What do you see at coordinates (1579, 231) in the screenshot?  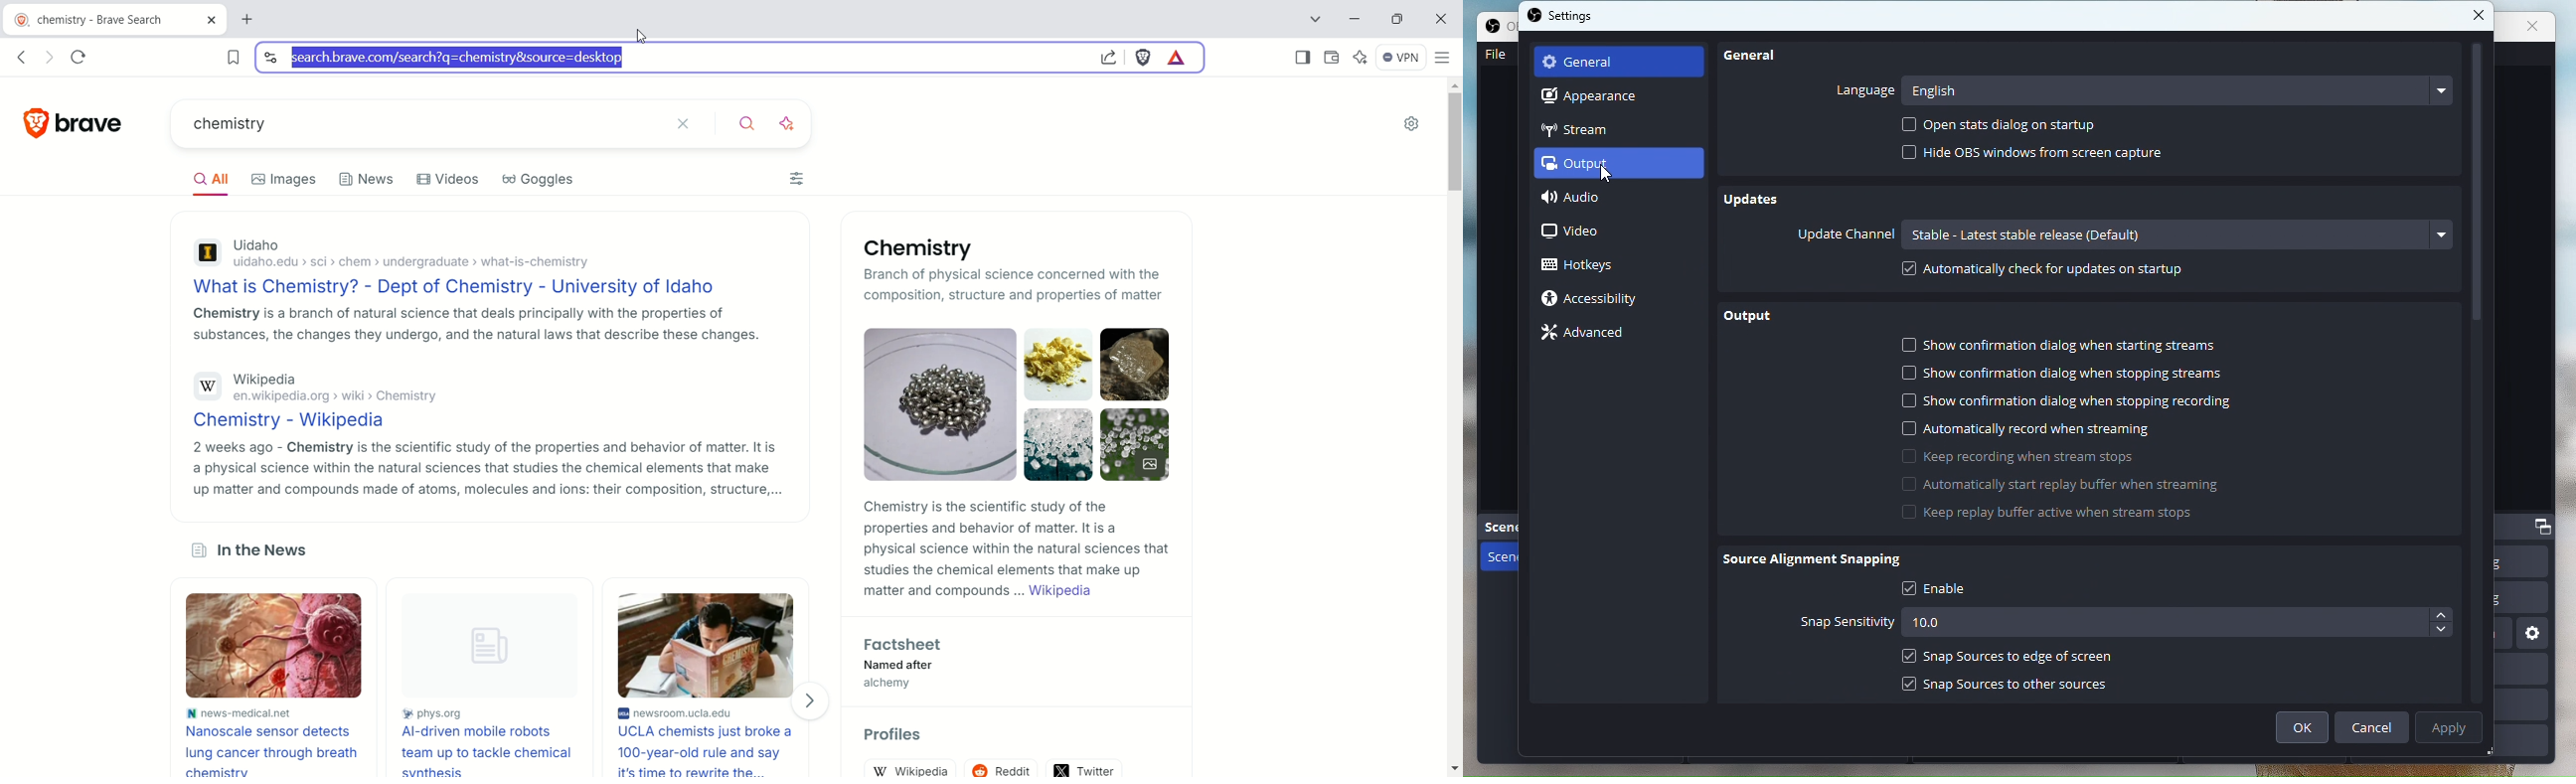 I see `Video` at bounding box center [1579, 231].